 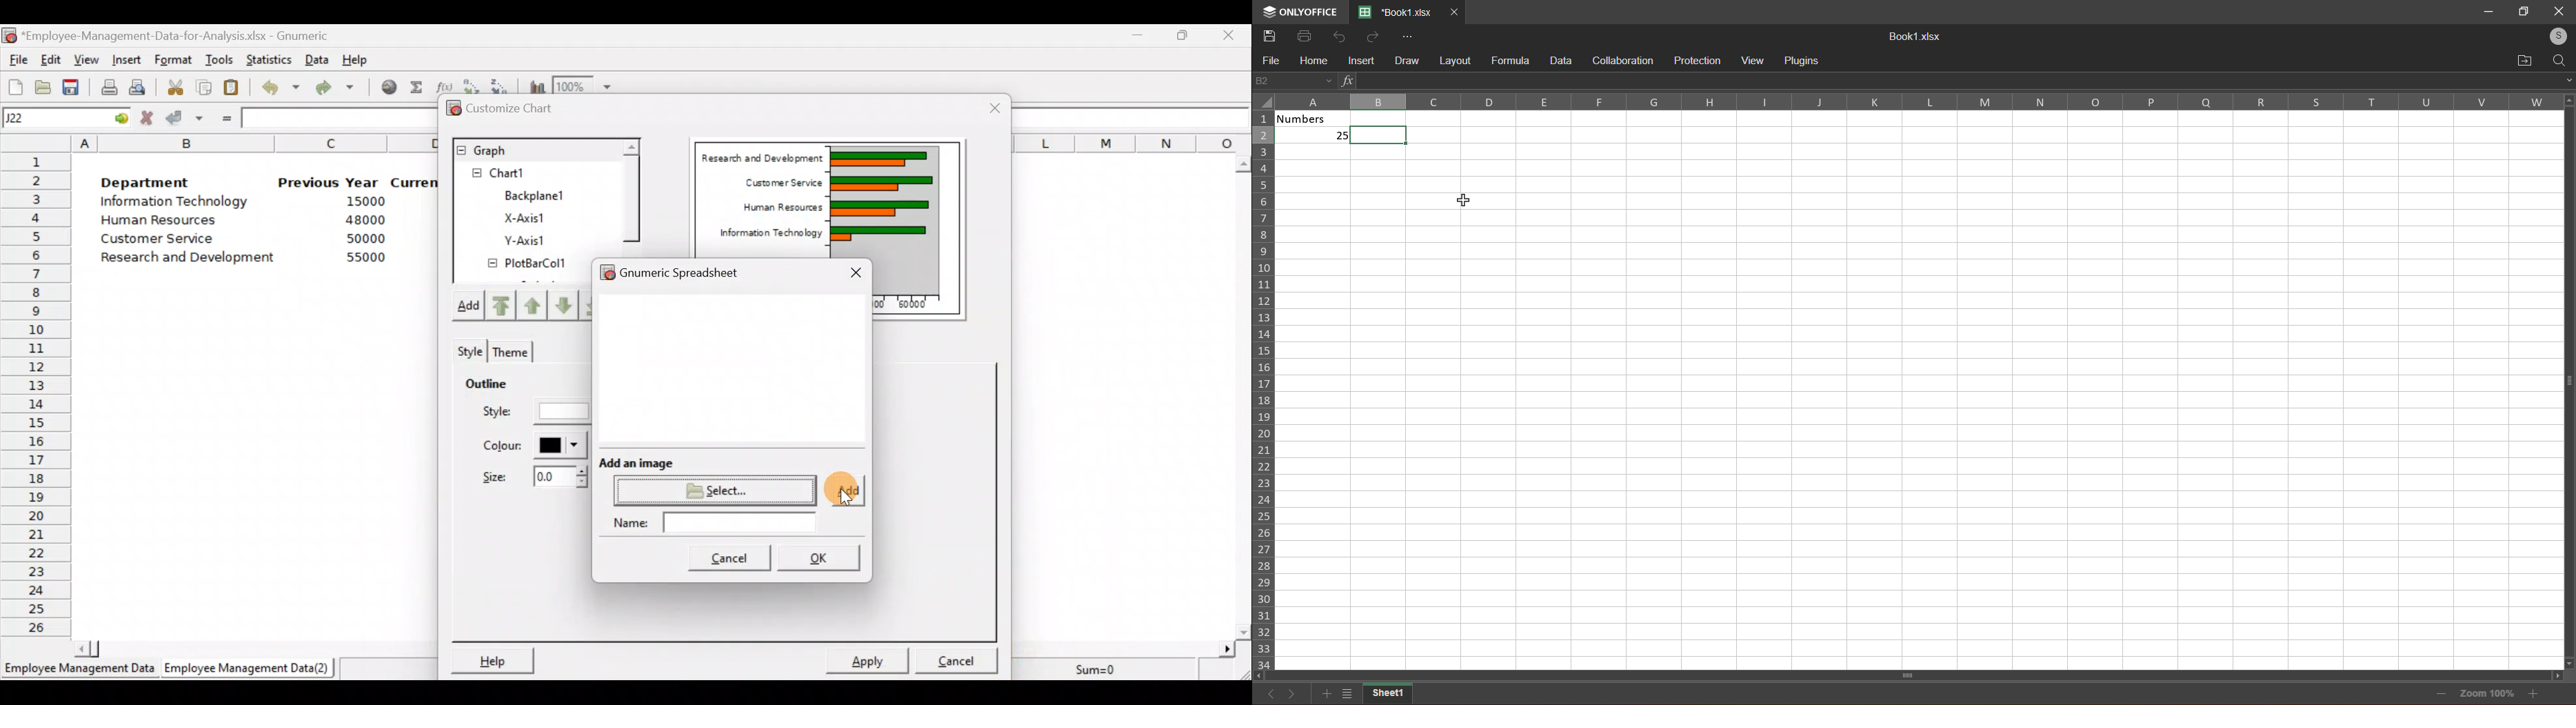 I want to click on data, so click(x=1559, y=60).